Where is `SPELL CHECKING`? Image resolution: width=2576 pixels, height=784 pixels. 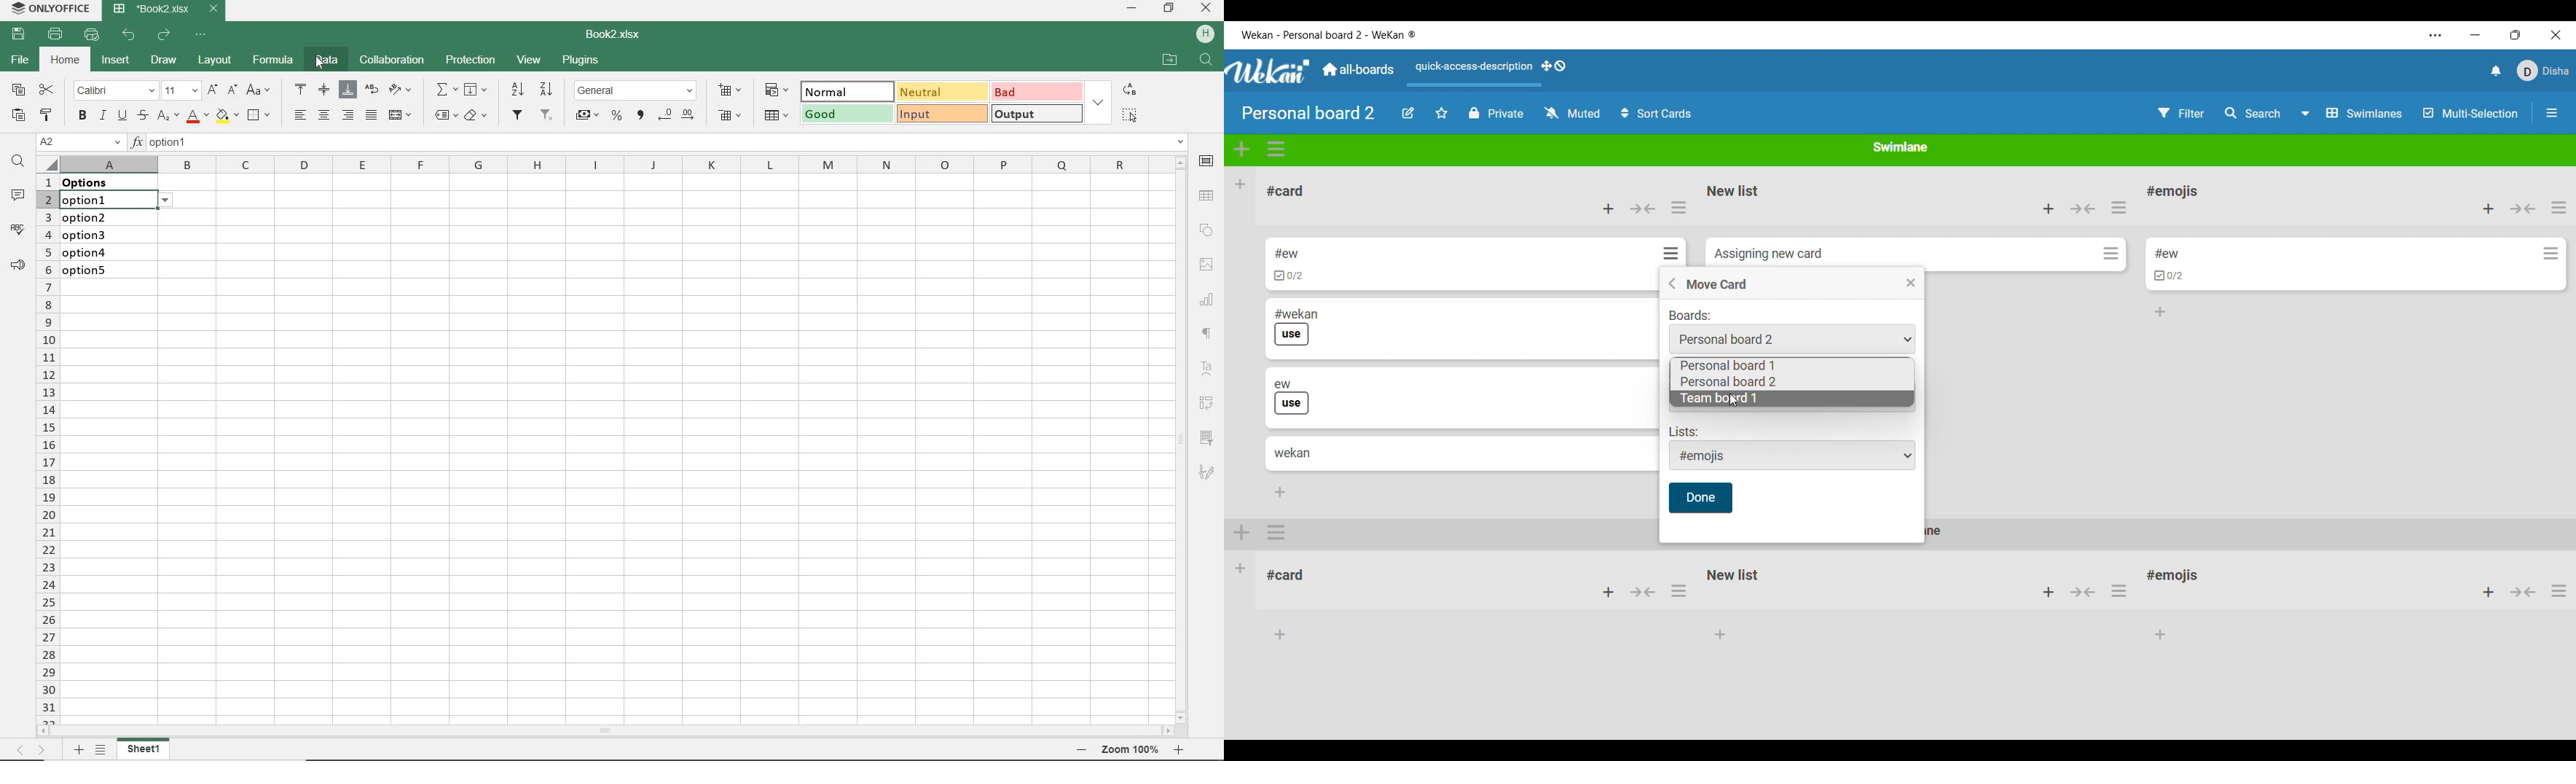 SPELL CHECKING is located at coordinates (15, 227).